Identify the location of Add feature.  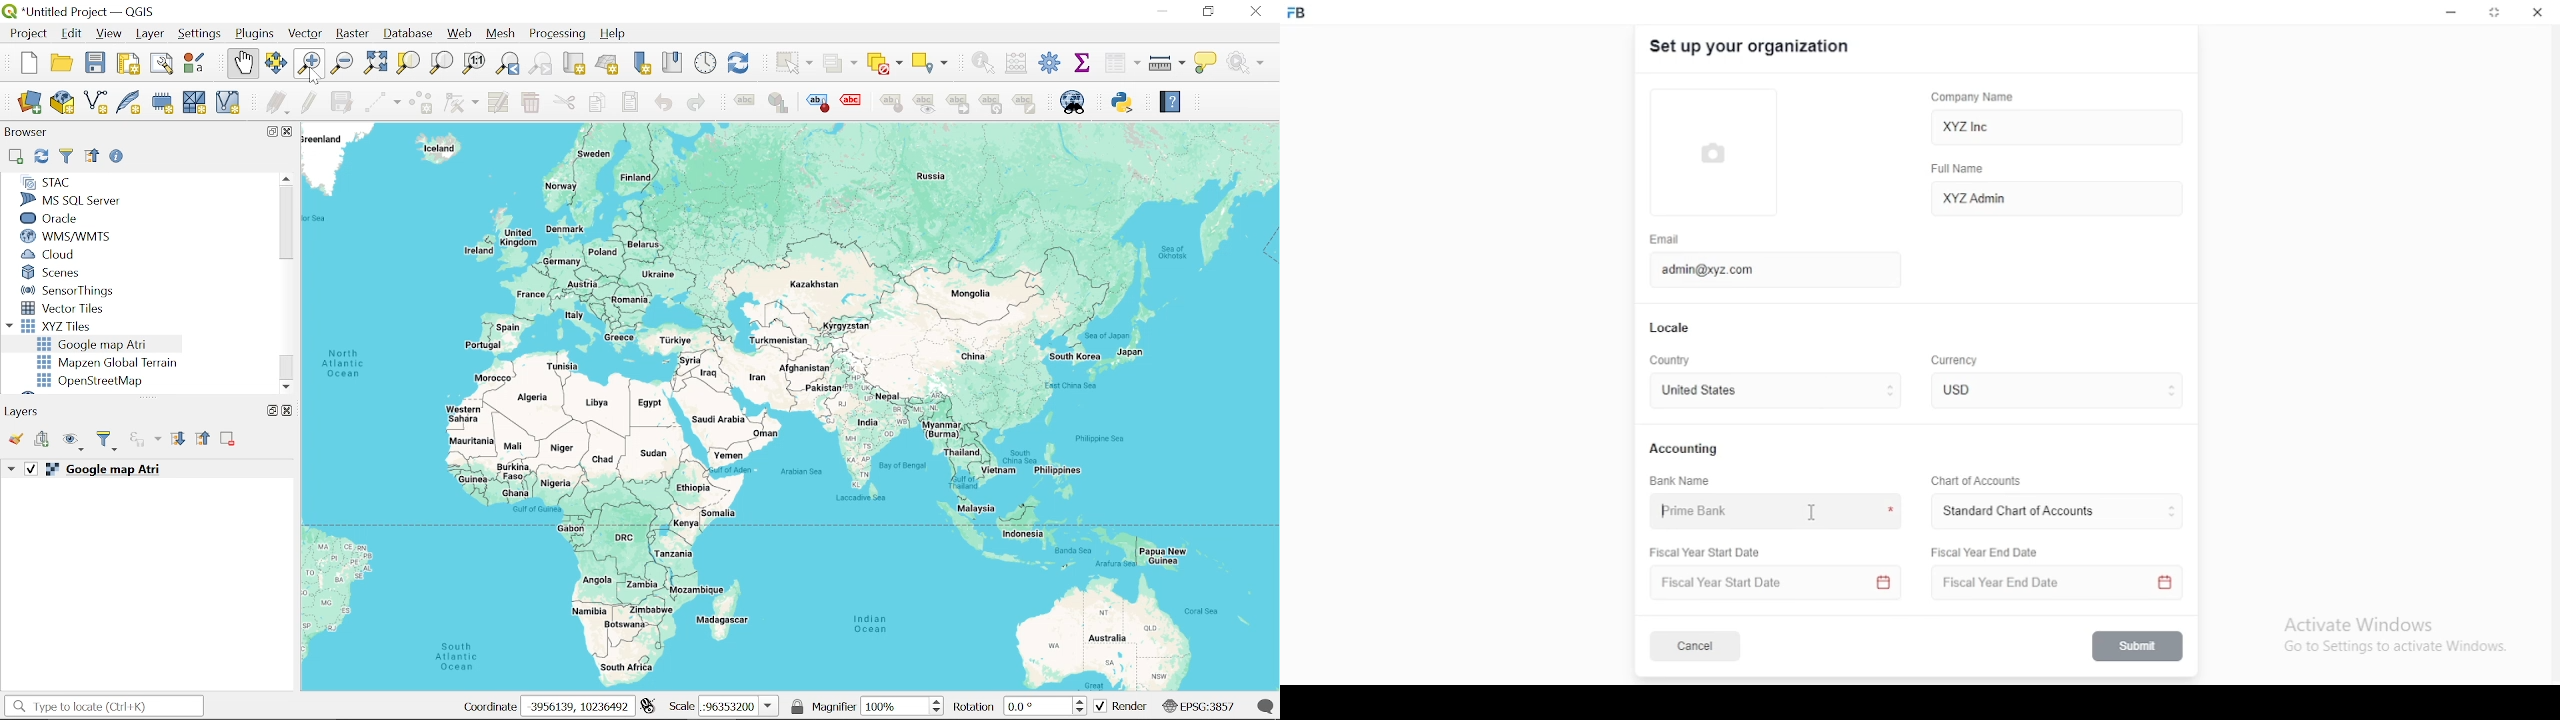
(420, 104).